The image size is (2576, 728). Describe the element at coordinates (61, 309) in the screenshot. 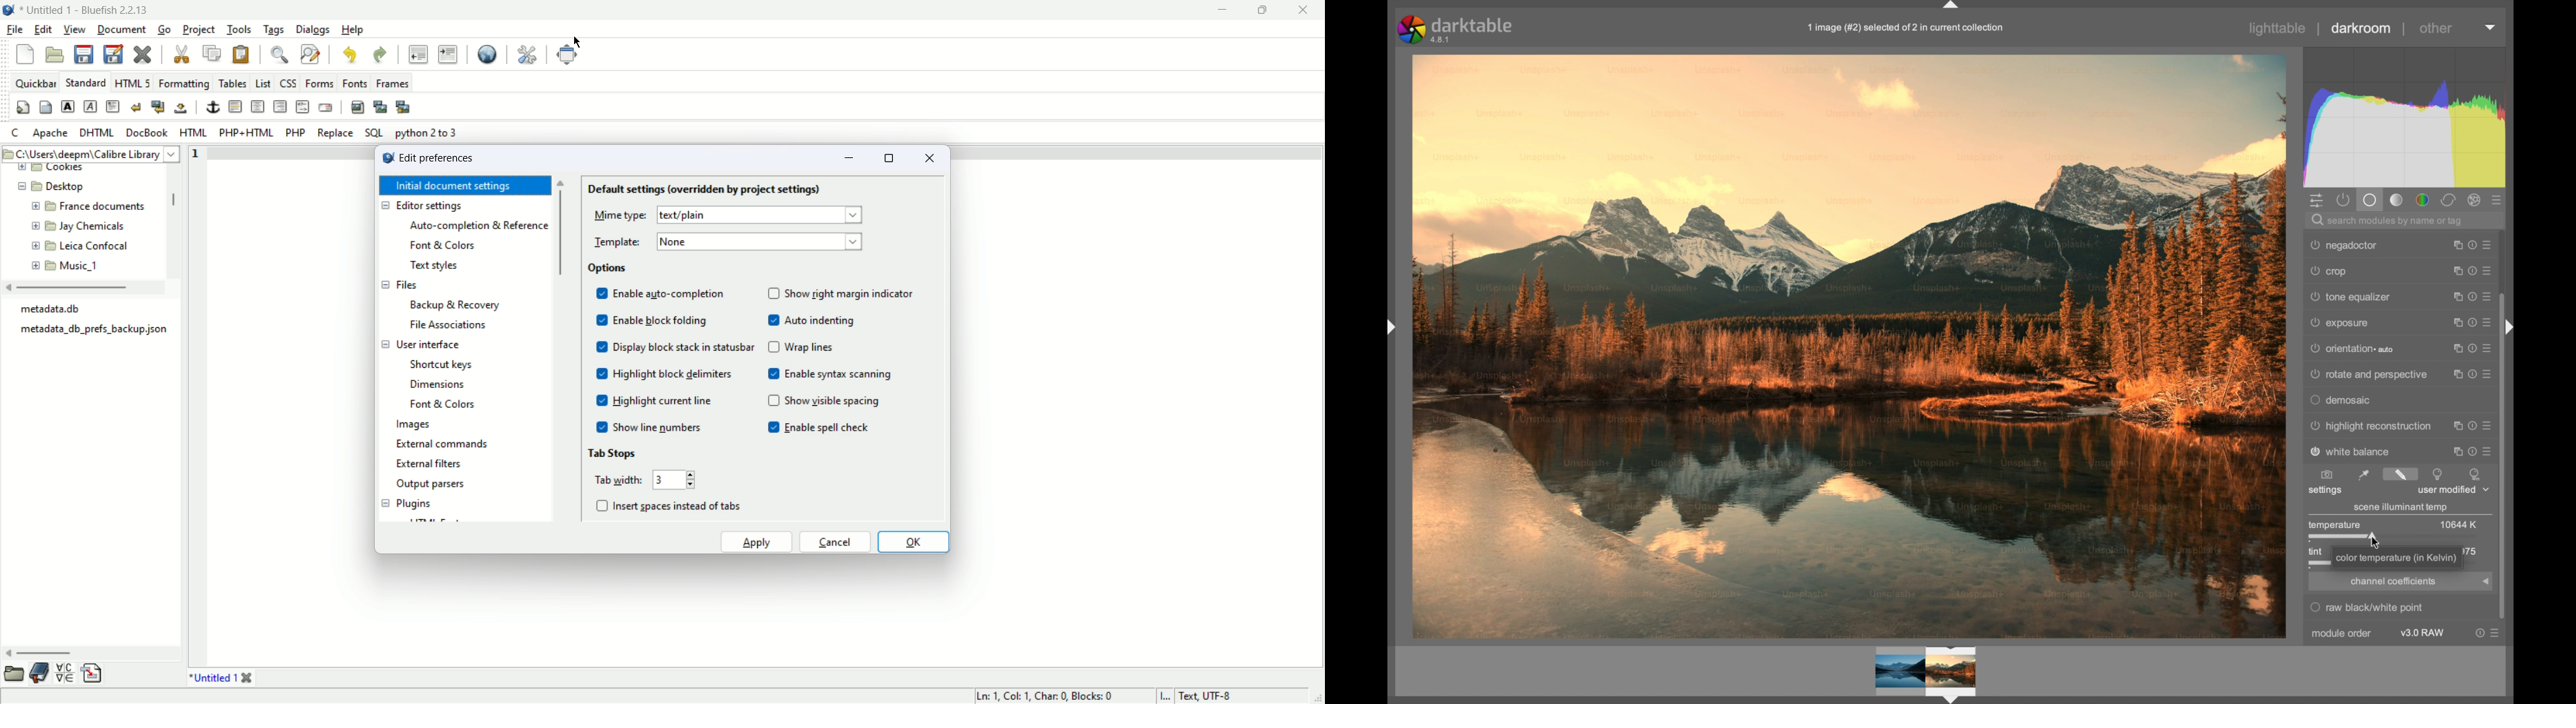

I see `metadata.db` at that location.